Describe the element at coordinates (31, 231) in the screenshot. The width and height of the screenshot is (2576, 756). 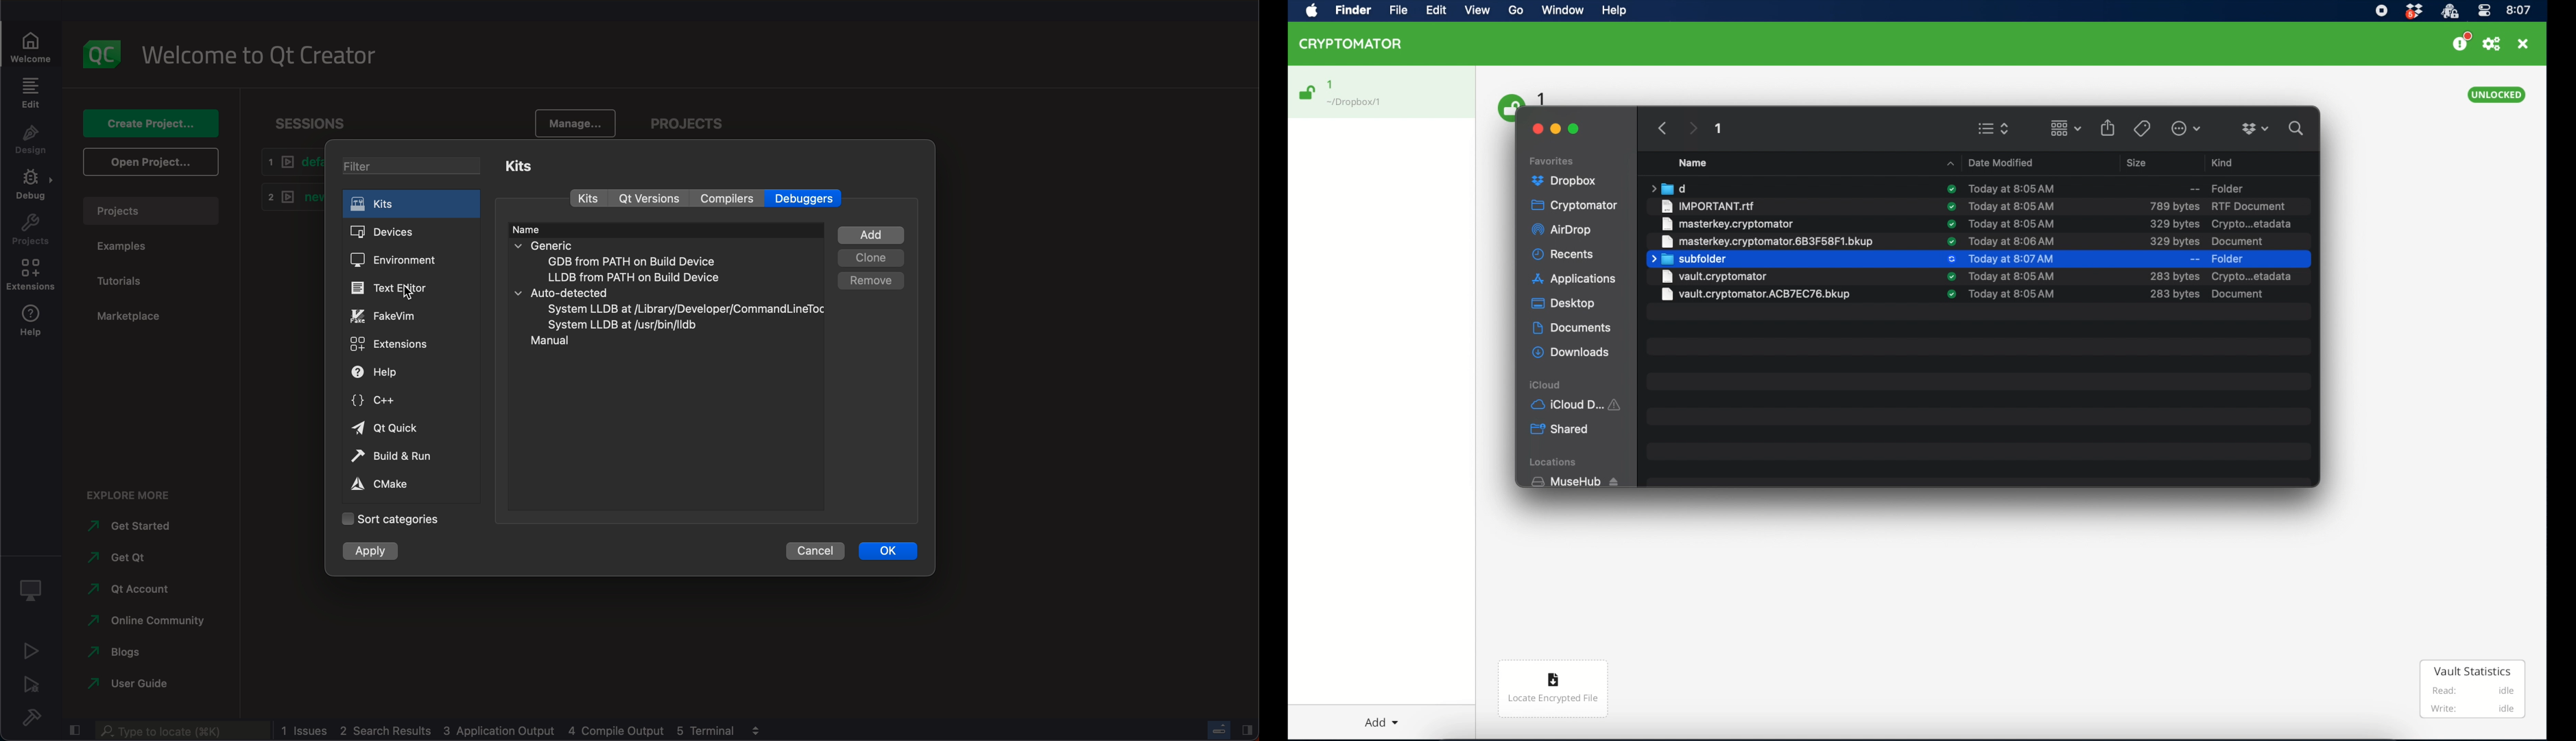
I see `project` at that location.